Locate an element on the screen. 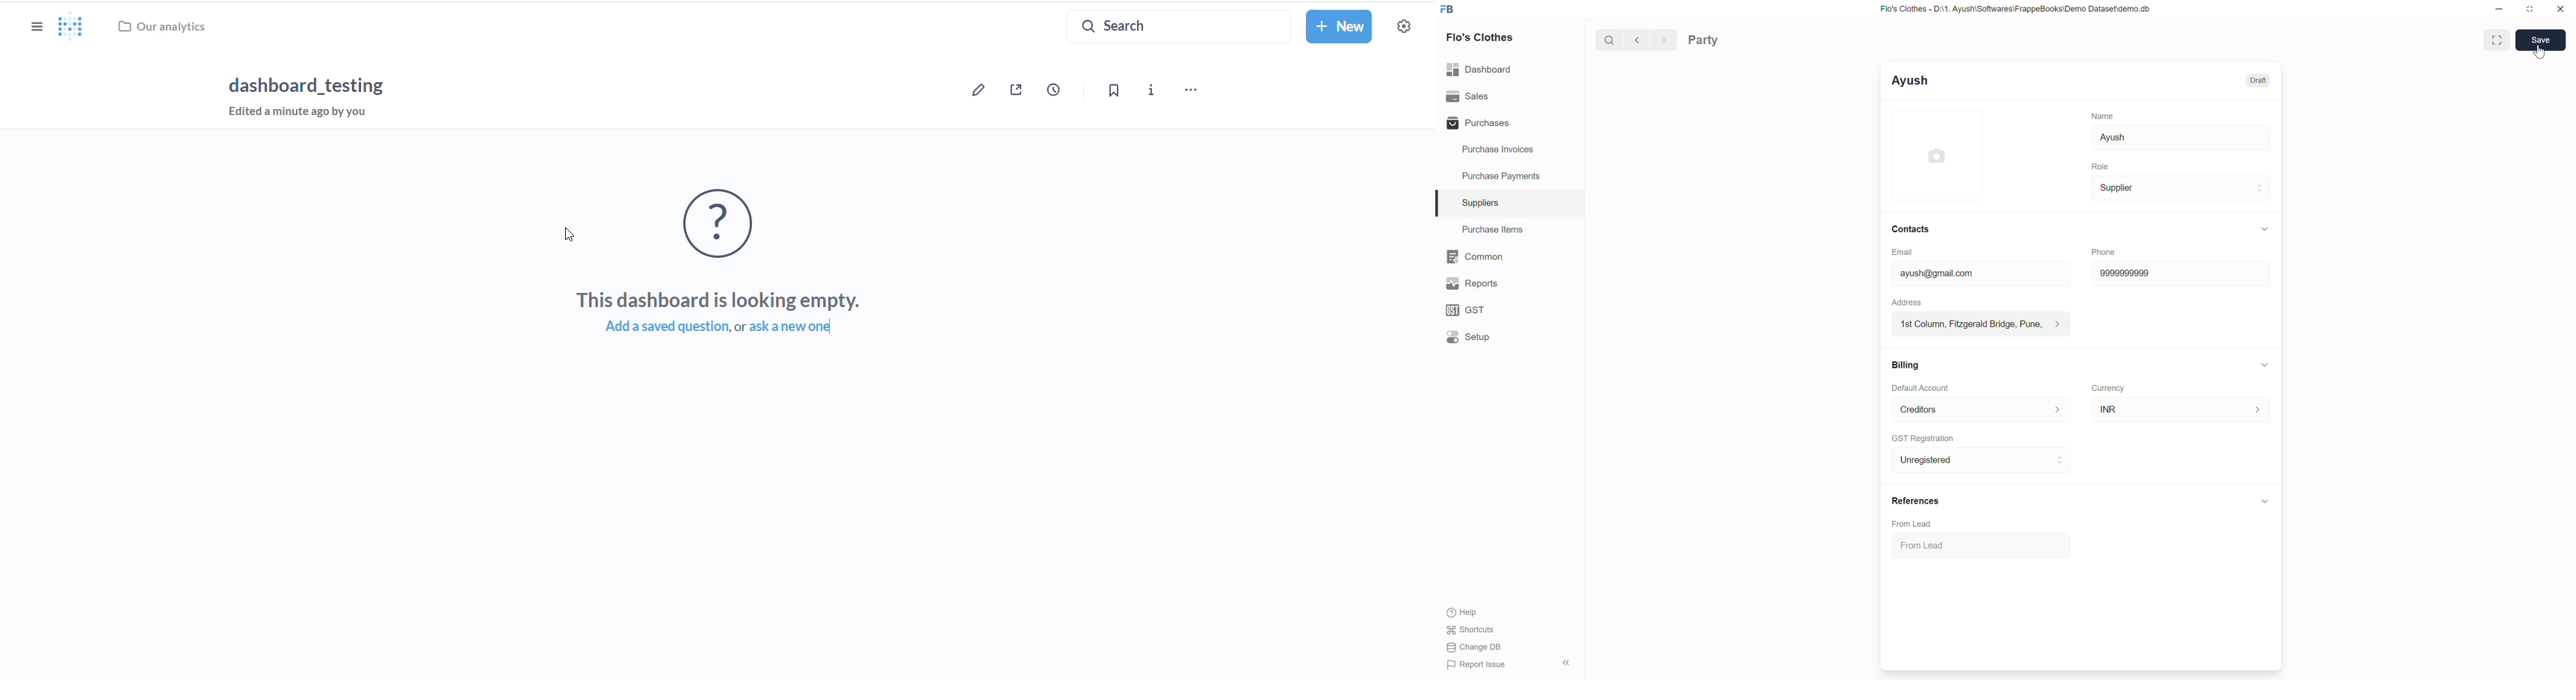 This screenshot has width=2576, height=700. Purchase Items is located at coordinates (1510, 229).